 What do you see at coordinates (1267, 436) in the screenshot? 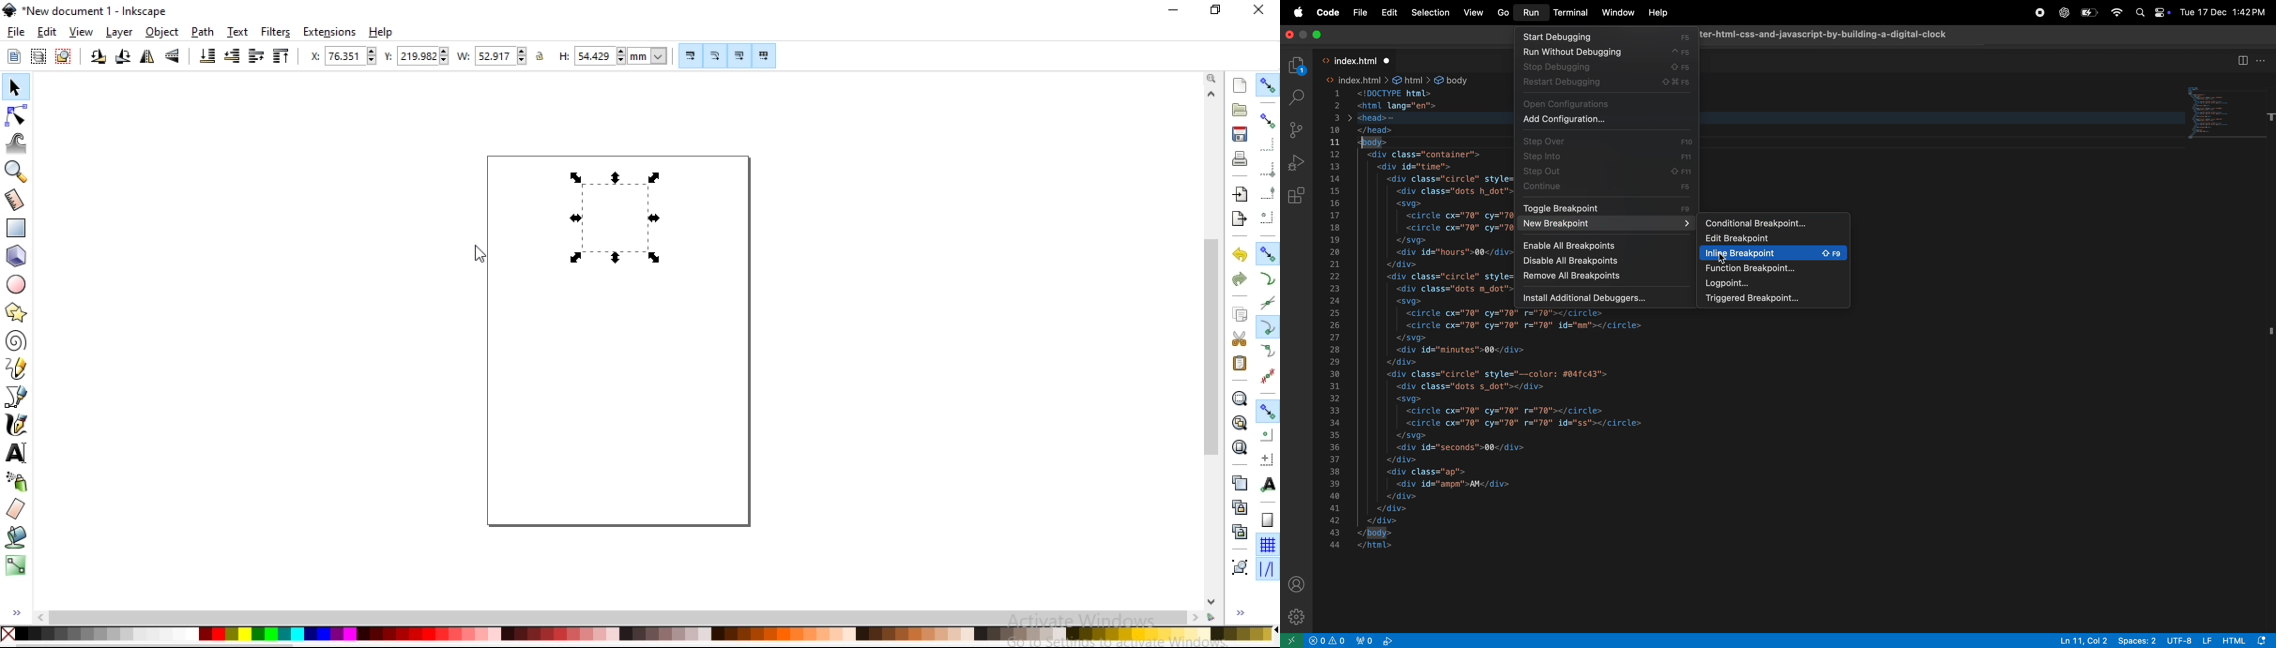
I see `snap centers of objects` at bounding box center [1267, 436].